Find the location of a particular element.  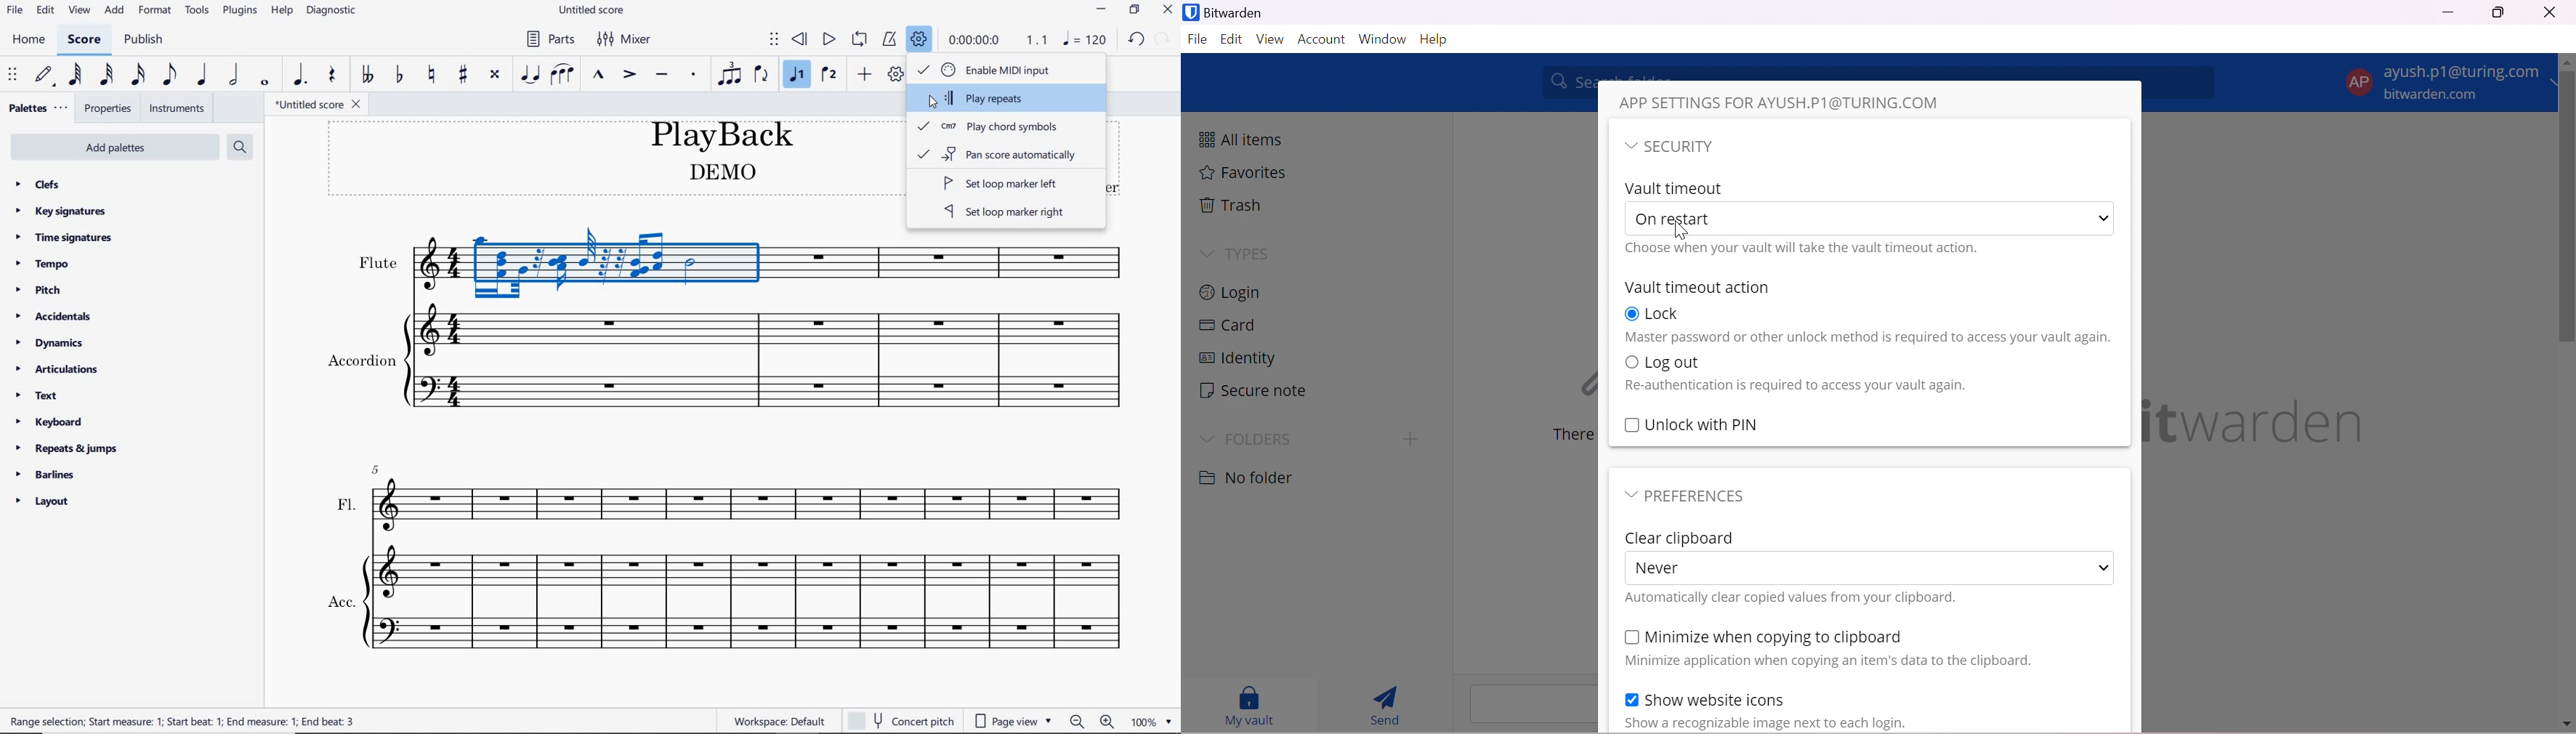

text is located at coordinates (40, 395).